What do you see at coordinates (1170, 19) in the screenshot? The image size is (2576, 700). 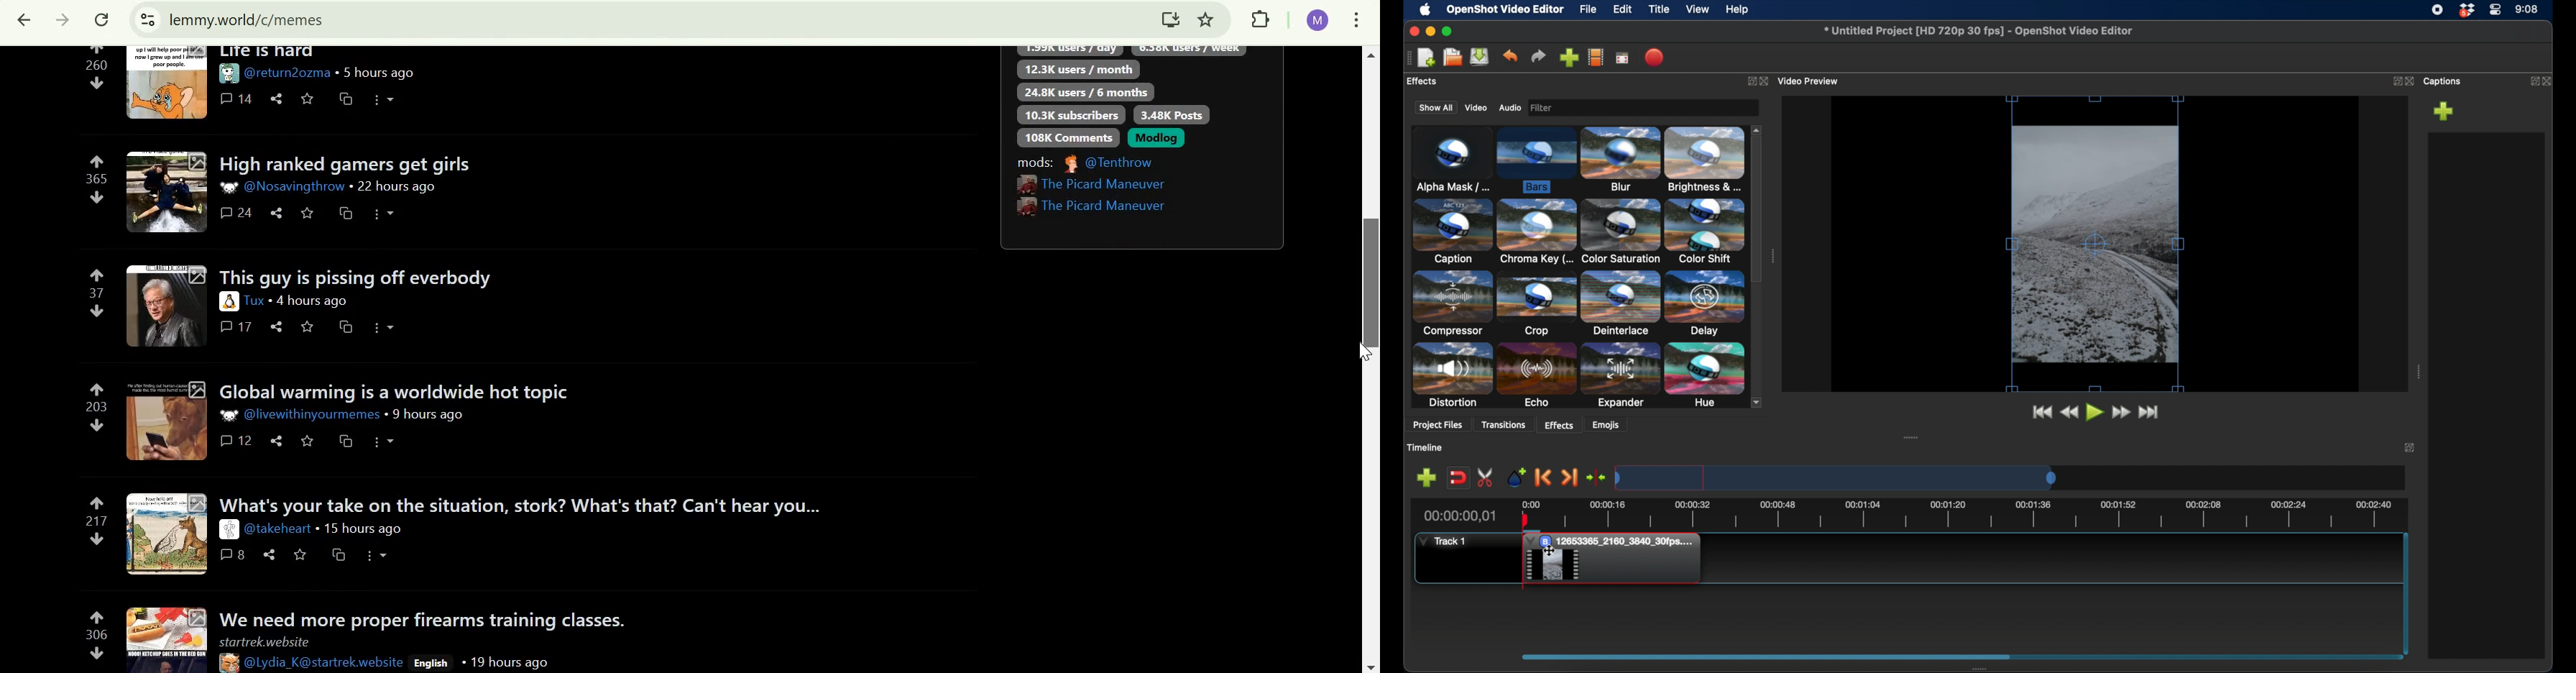 I see `install lemmy.world` at bounding box center [1170, 19].